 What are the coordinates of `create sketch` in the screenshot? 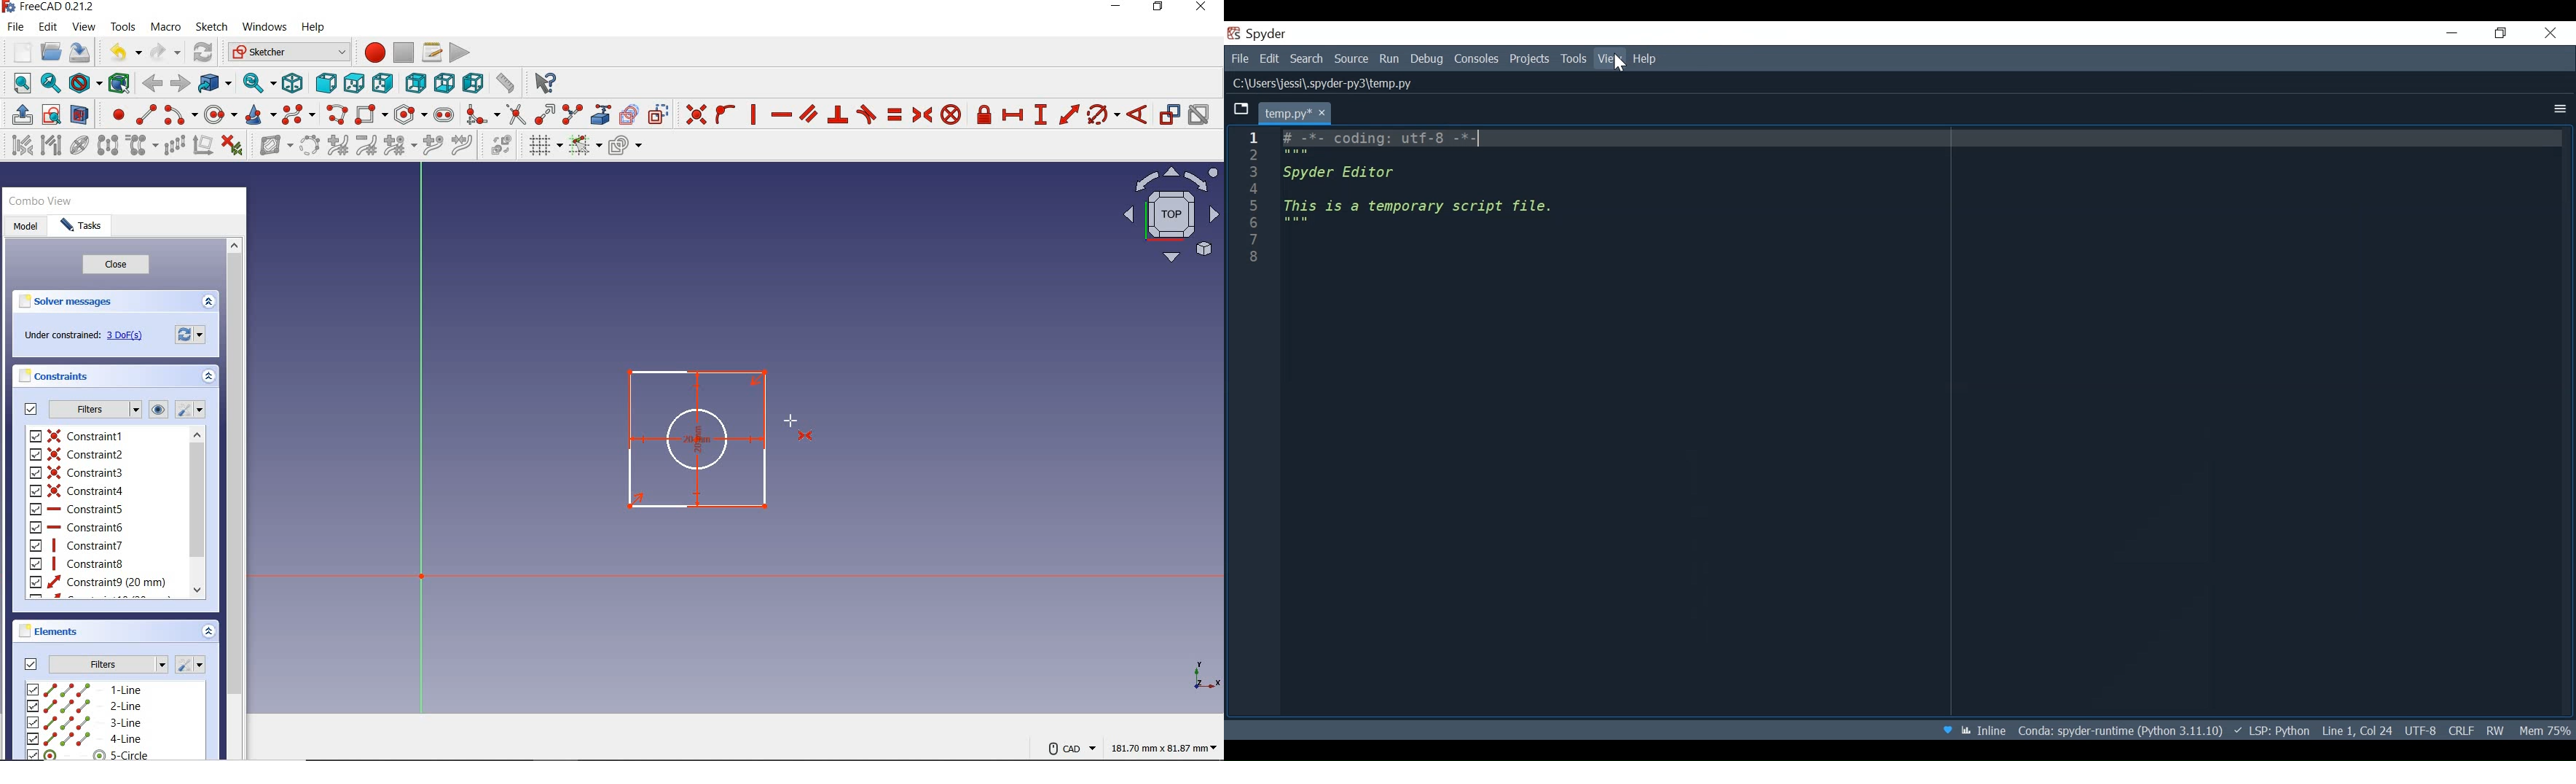 It's located at (50, 113).